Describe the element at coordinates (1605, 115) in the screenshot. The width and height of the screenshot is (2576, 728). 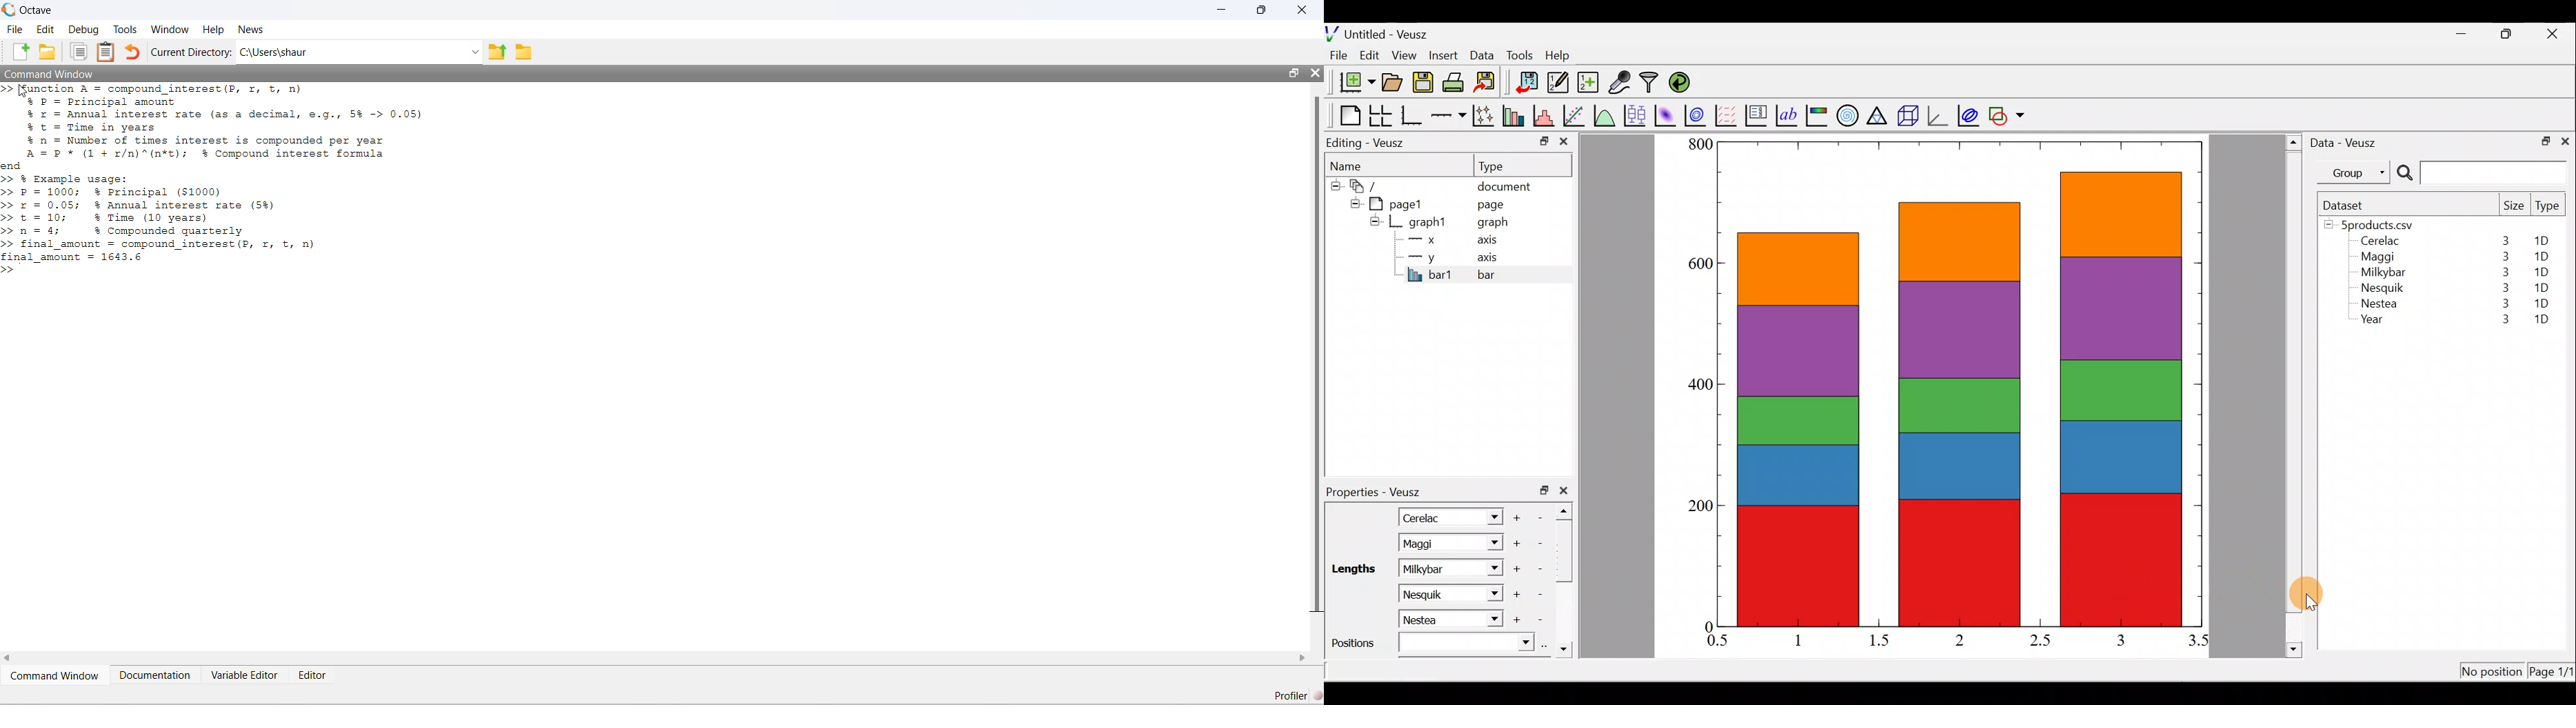
I see `Plot a function` at that location.